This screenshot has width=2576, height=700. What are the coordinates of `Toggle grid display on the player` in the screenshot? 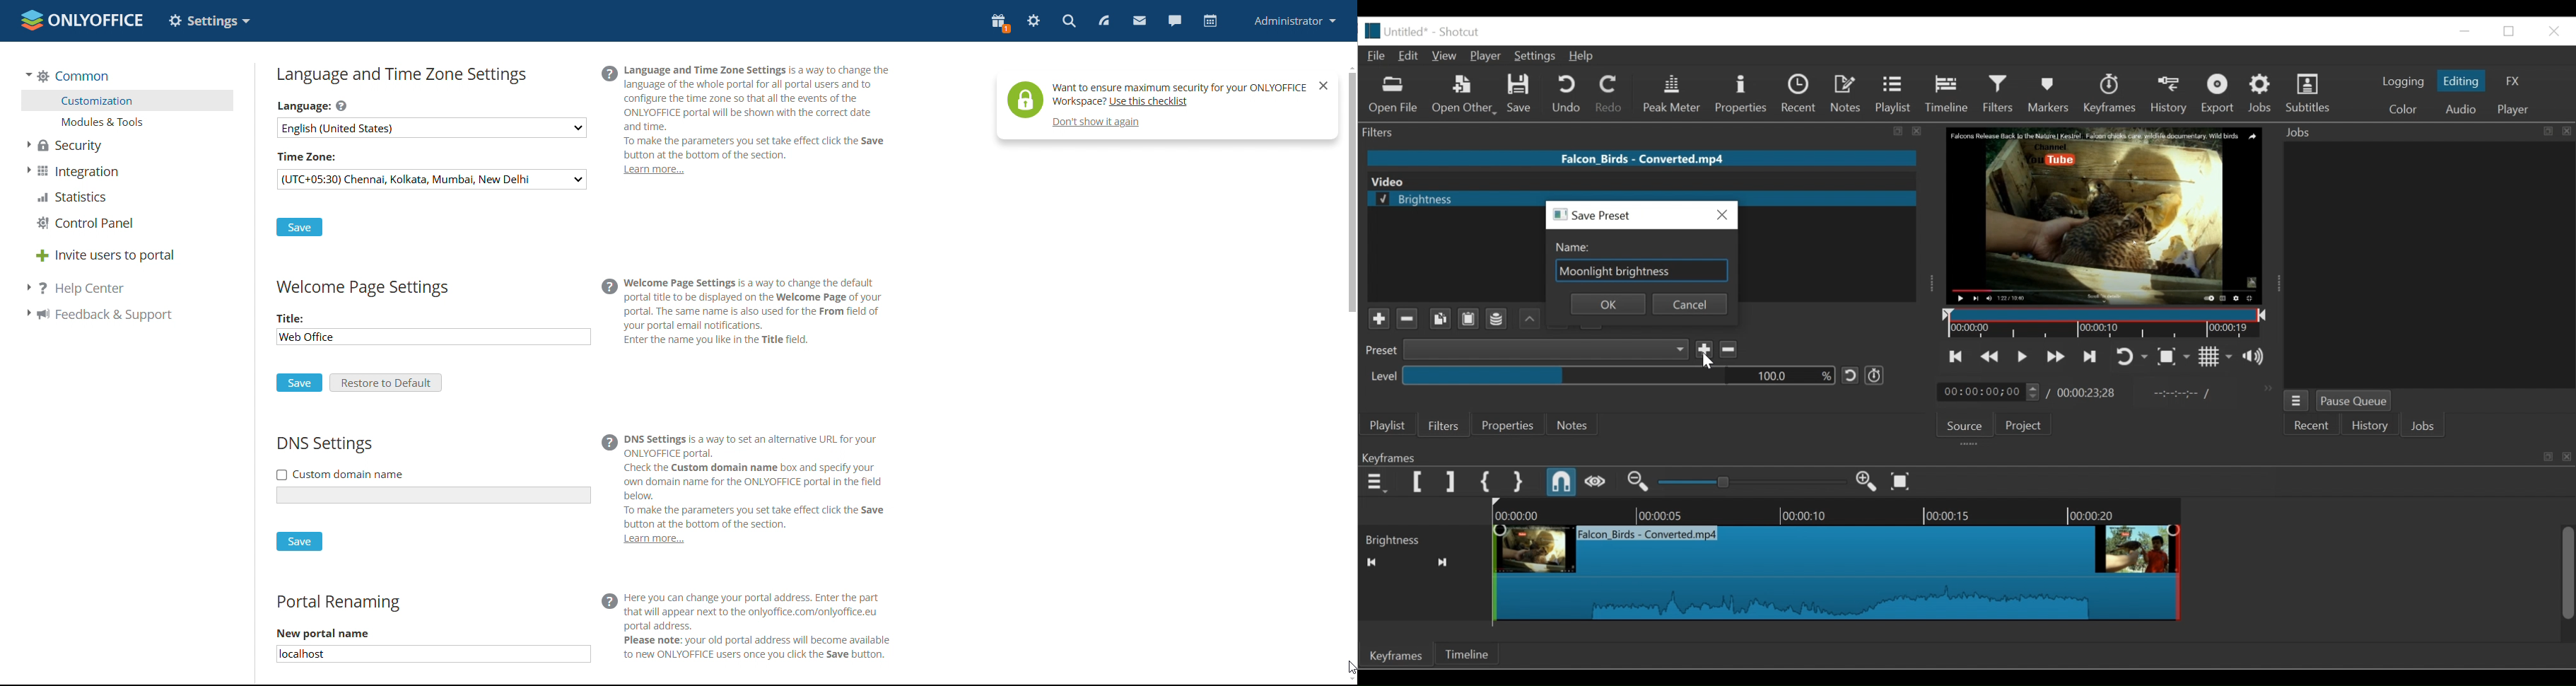 It's located at (2216, 357).